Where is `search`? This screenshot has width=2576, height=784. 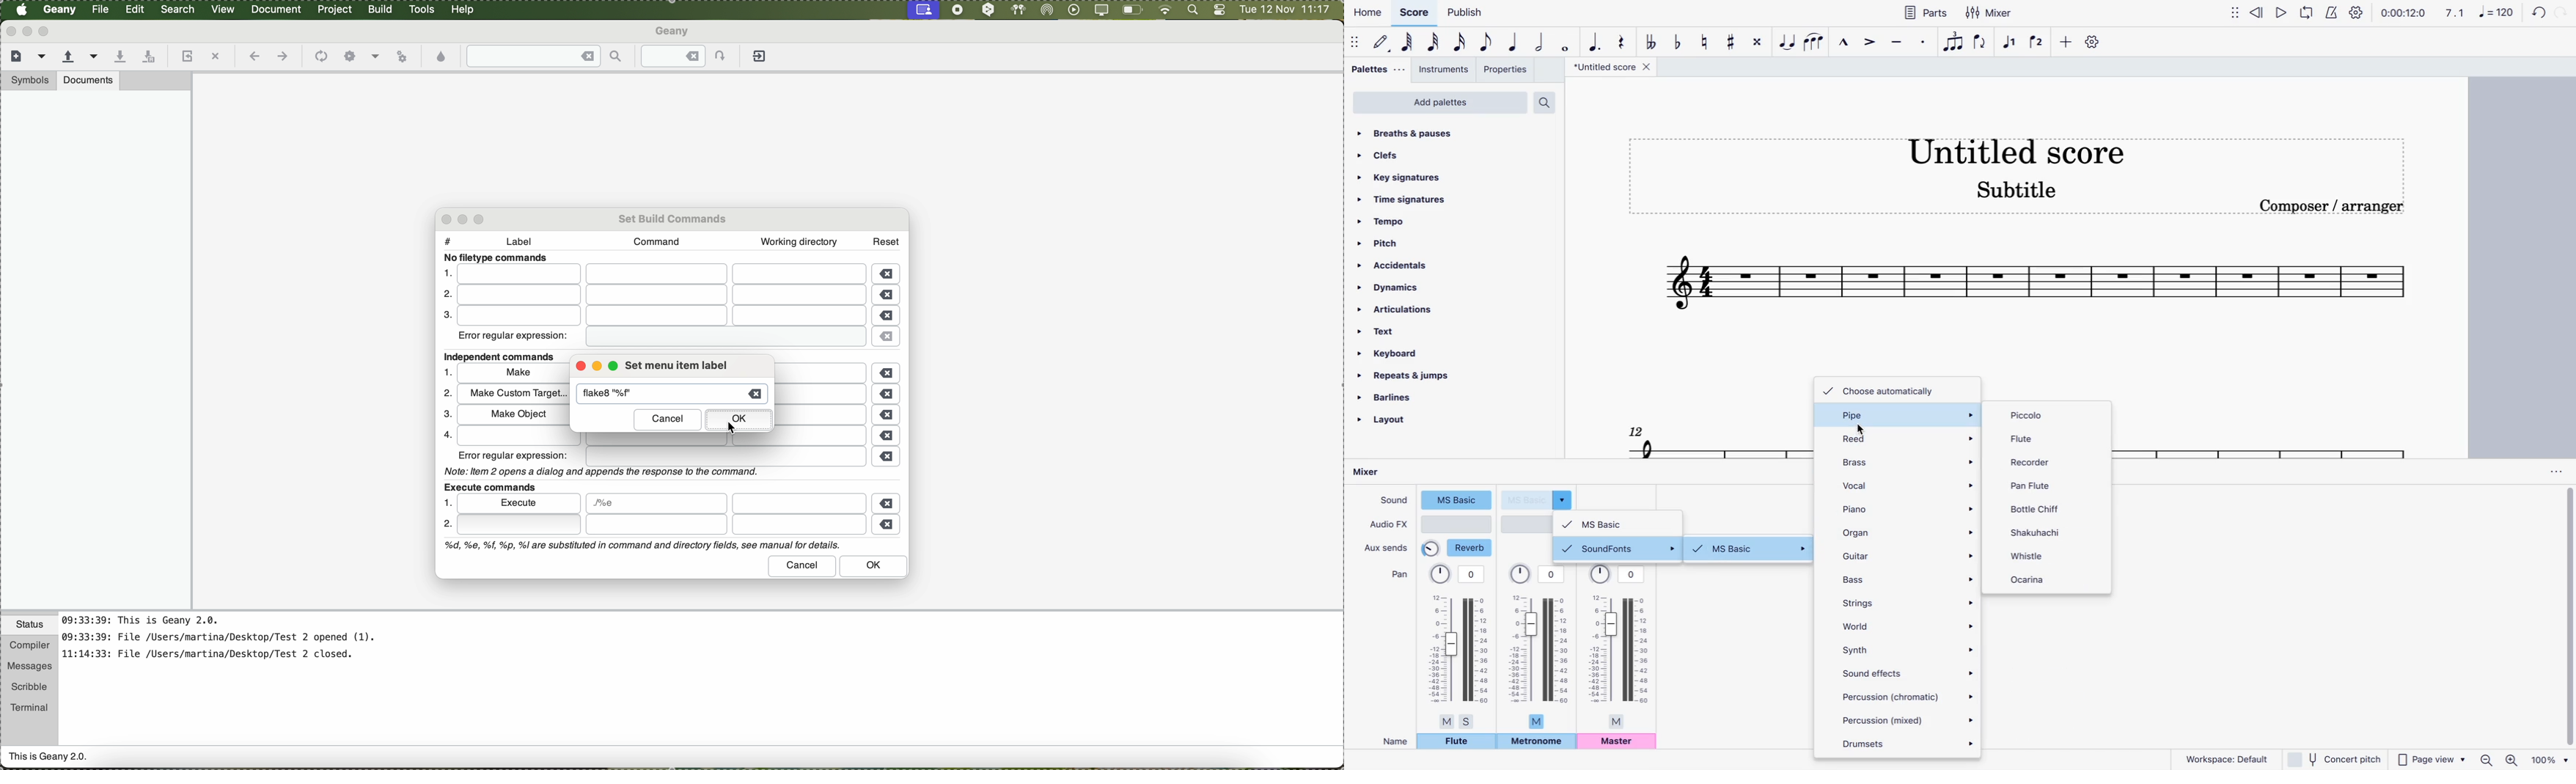 search is located at coordinates (179, 9).